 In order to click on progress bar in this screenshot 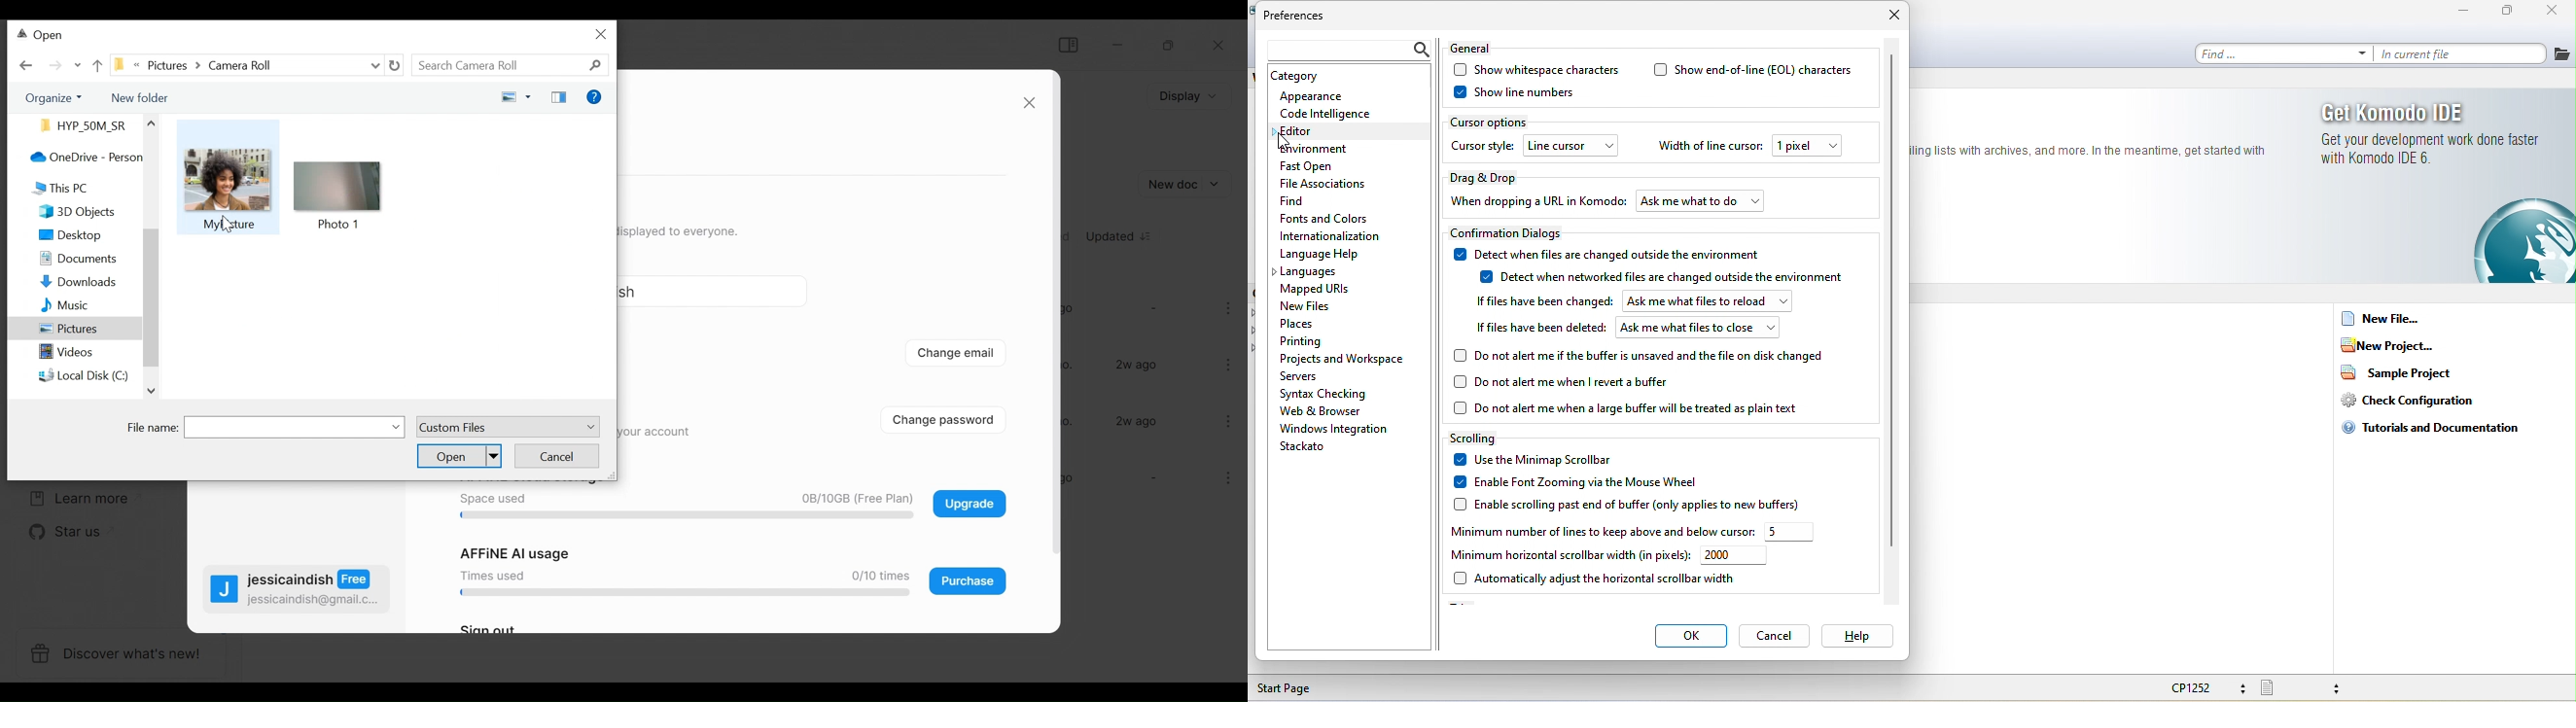, I will do `click(681, 516)`.